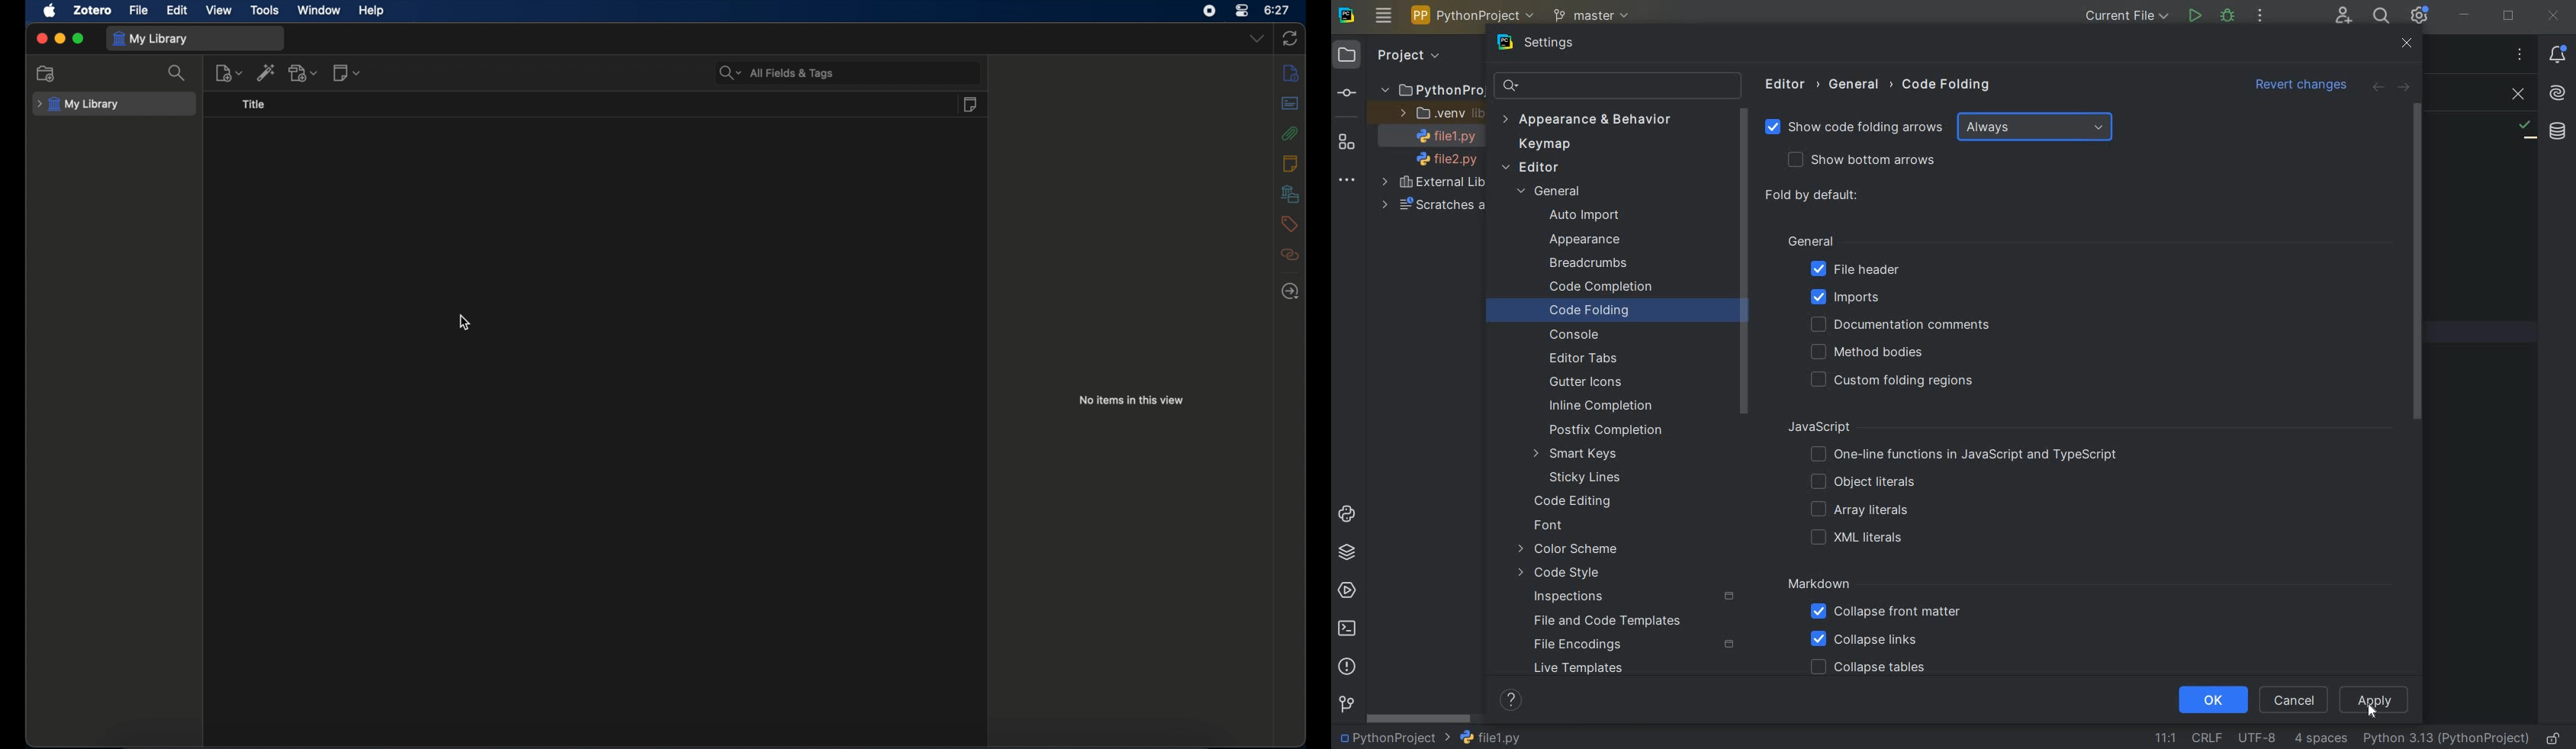 This screenshot has height=756, width=2576. I want to click on sync, so click(1291, 39).